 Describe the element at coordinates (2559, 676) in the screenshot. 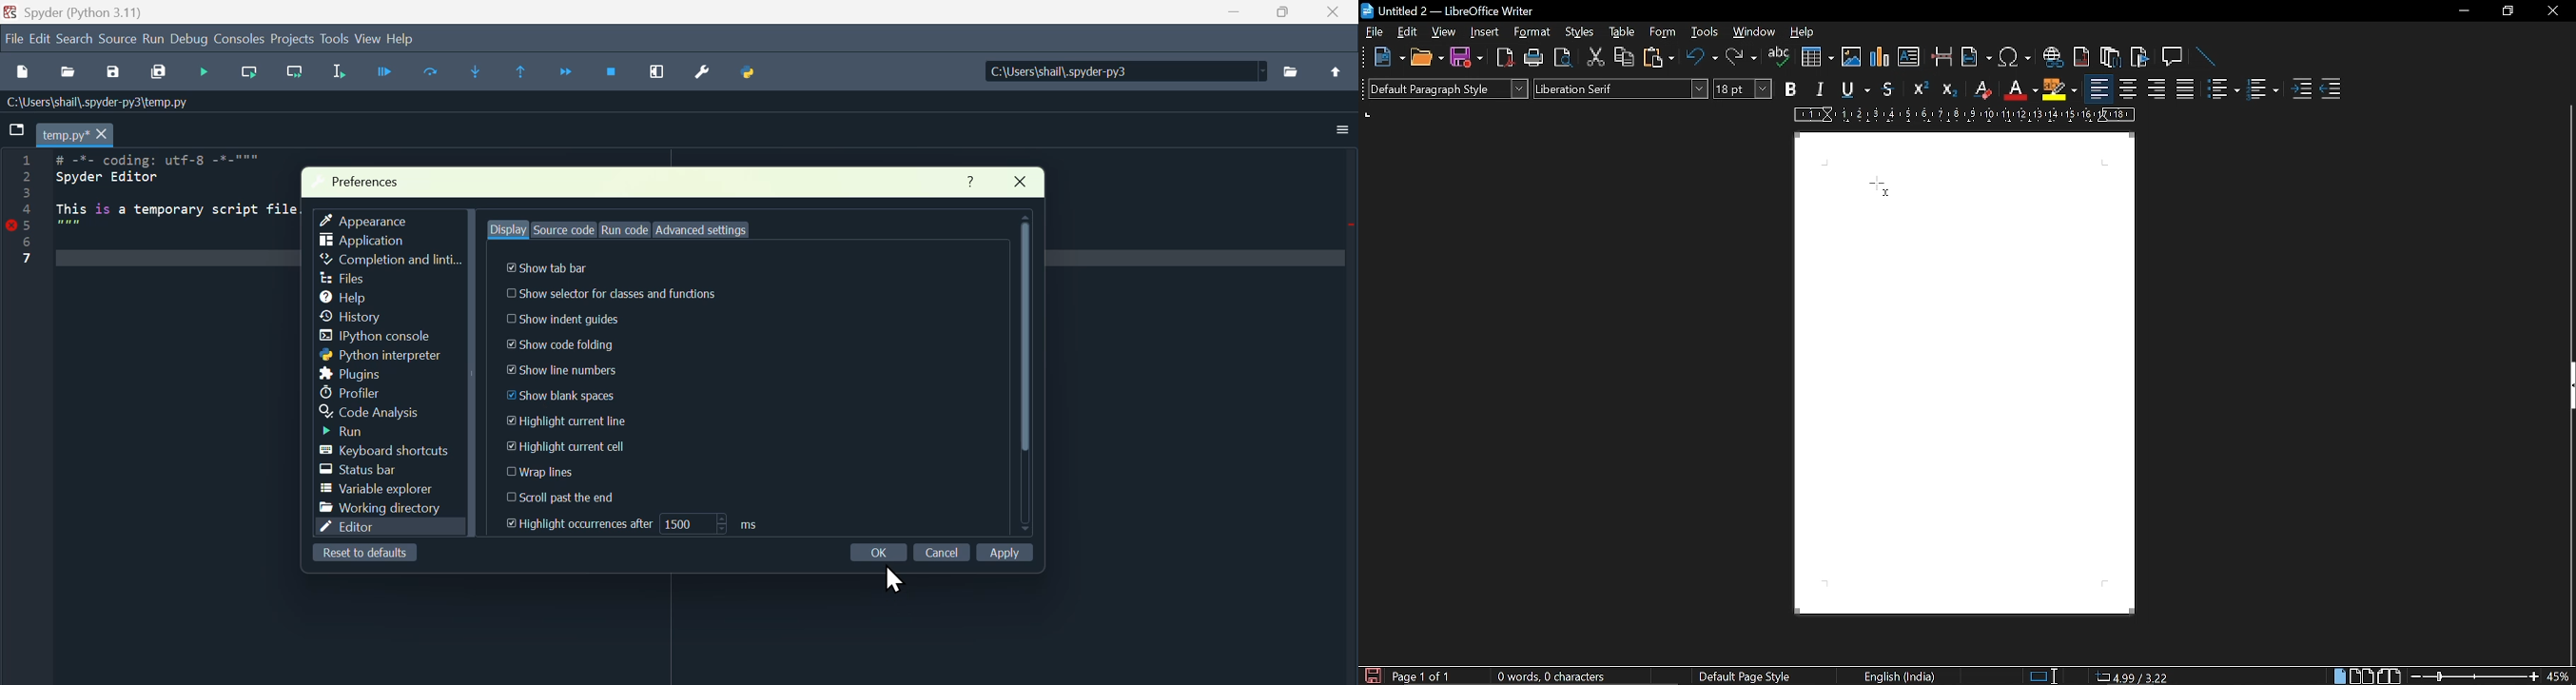

I see `current zoom` at that location.